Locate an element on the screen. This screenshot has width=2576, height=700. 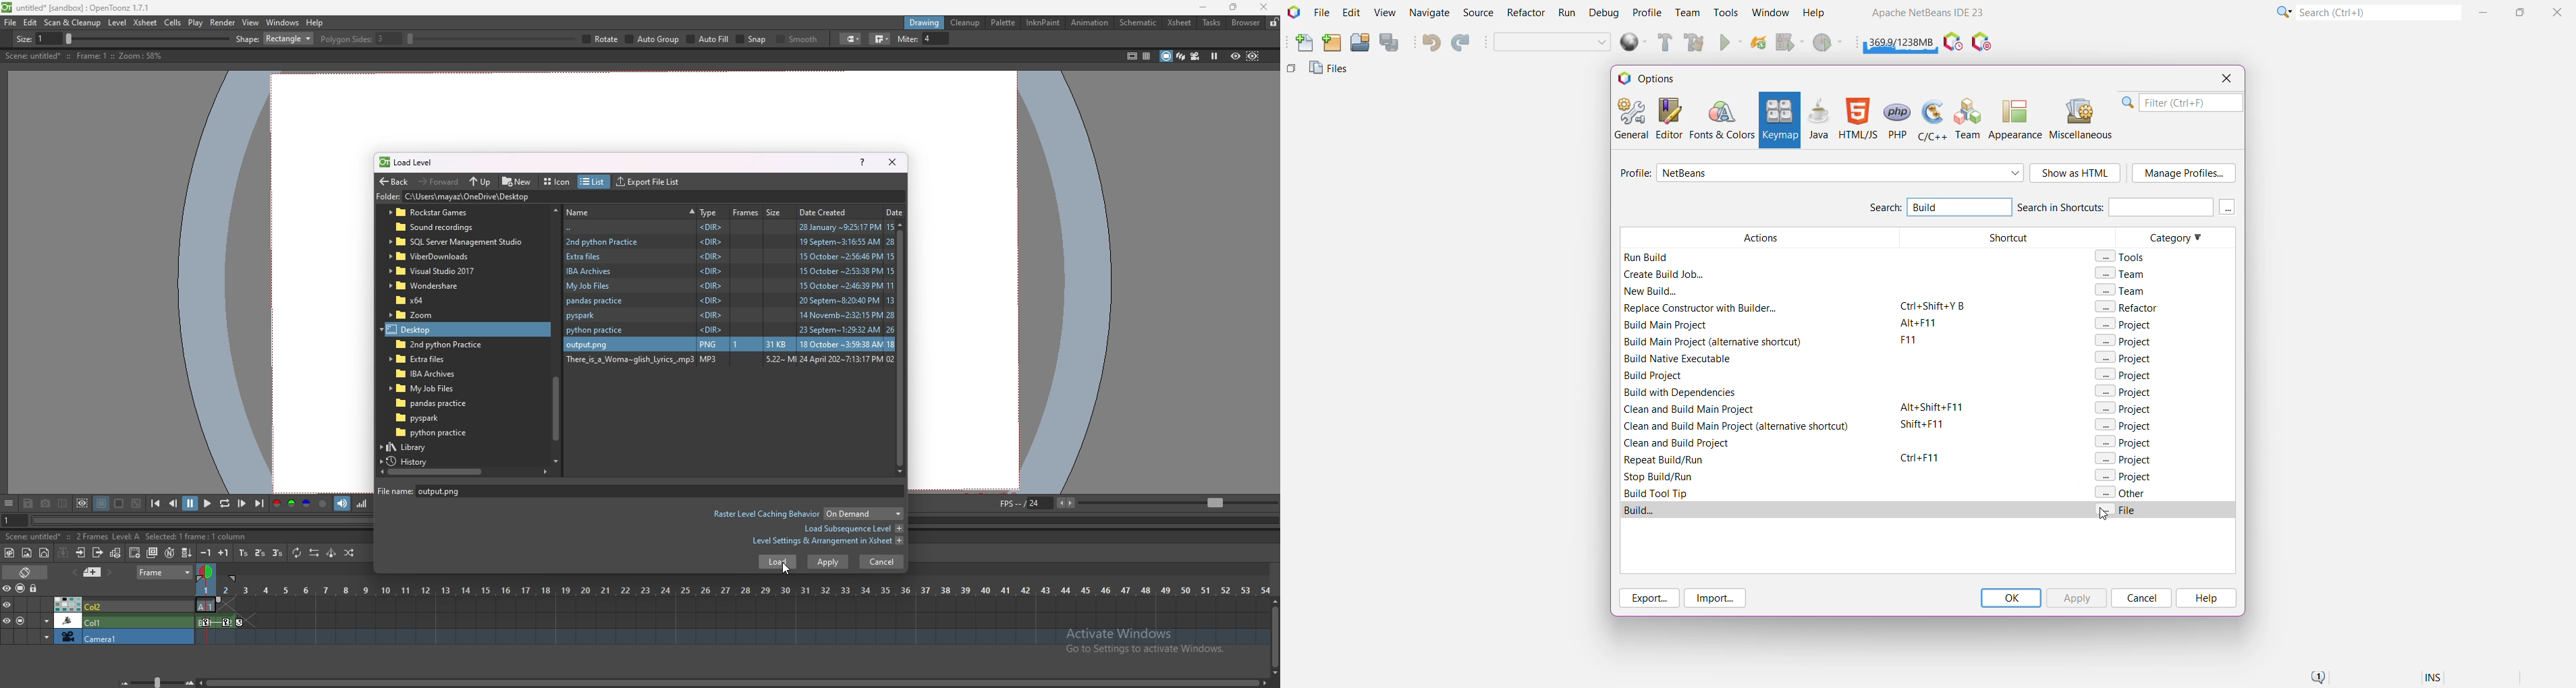
repeat is located at coordinates (295, 553).